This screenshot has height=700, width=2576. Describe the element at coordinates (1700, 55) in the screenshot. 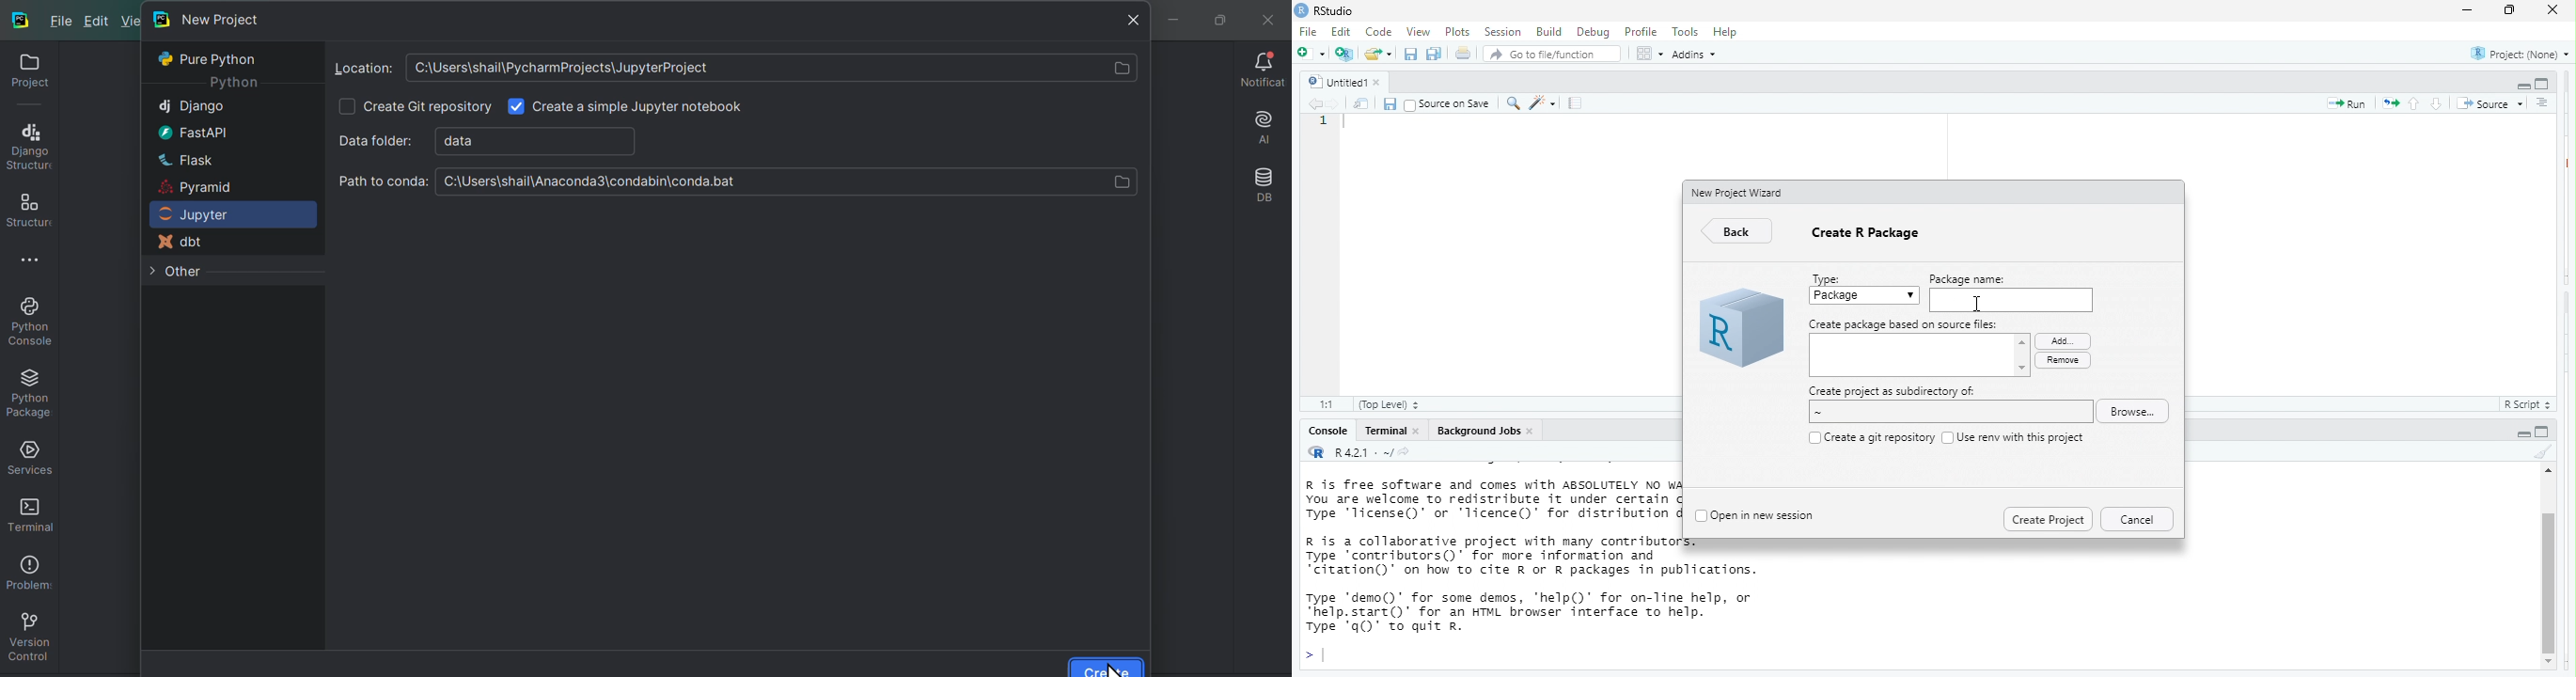

I see `Addins ` at that location.